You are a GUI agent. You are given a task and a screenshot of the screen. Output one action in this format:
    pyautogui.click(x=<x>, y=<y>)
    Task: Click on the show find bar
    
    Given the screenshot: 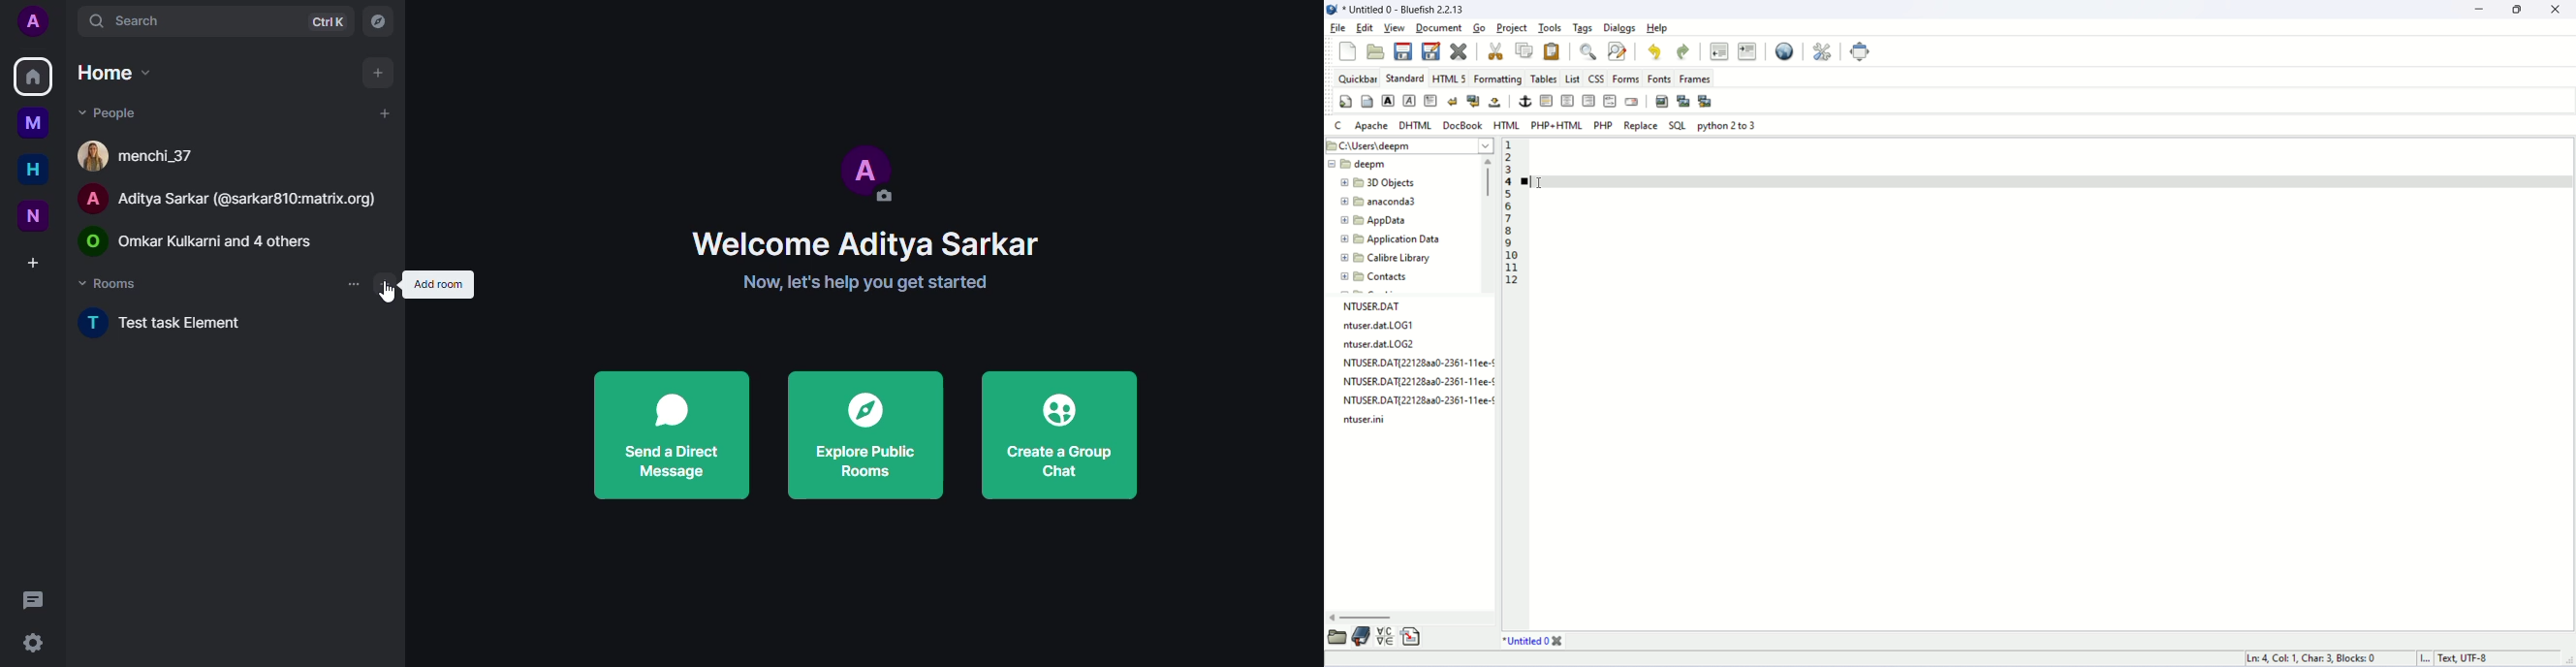 What is the action you would take?
    pyautogui.click(x=1589, y=51)
    